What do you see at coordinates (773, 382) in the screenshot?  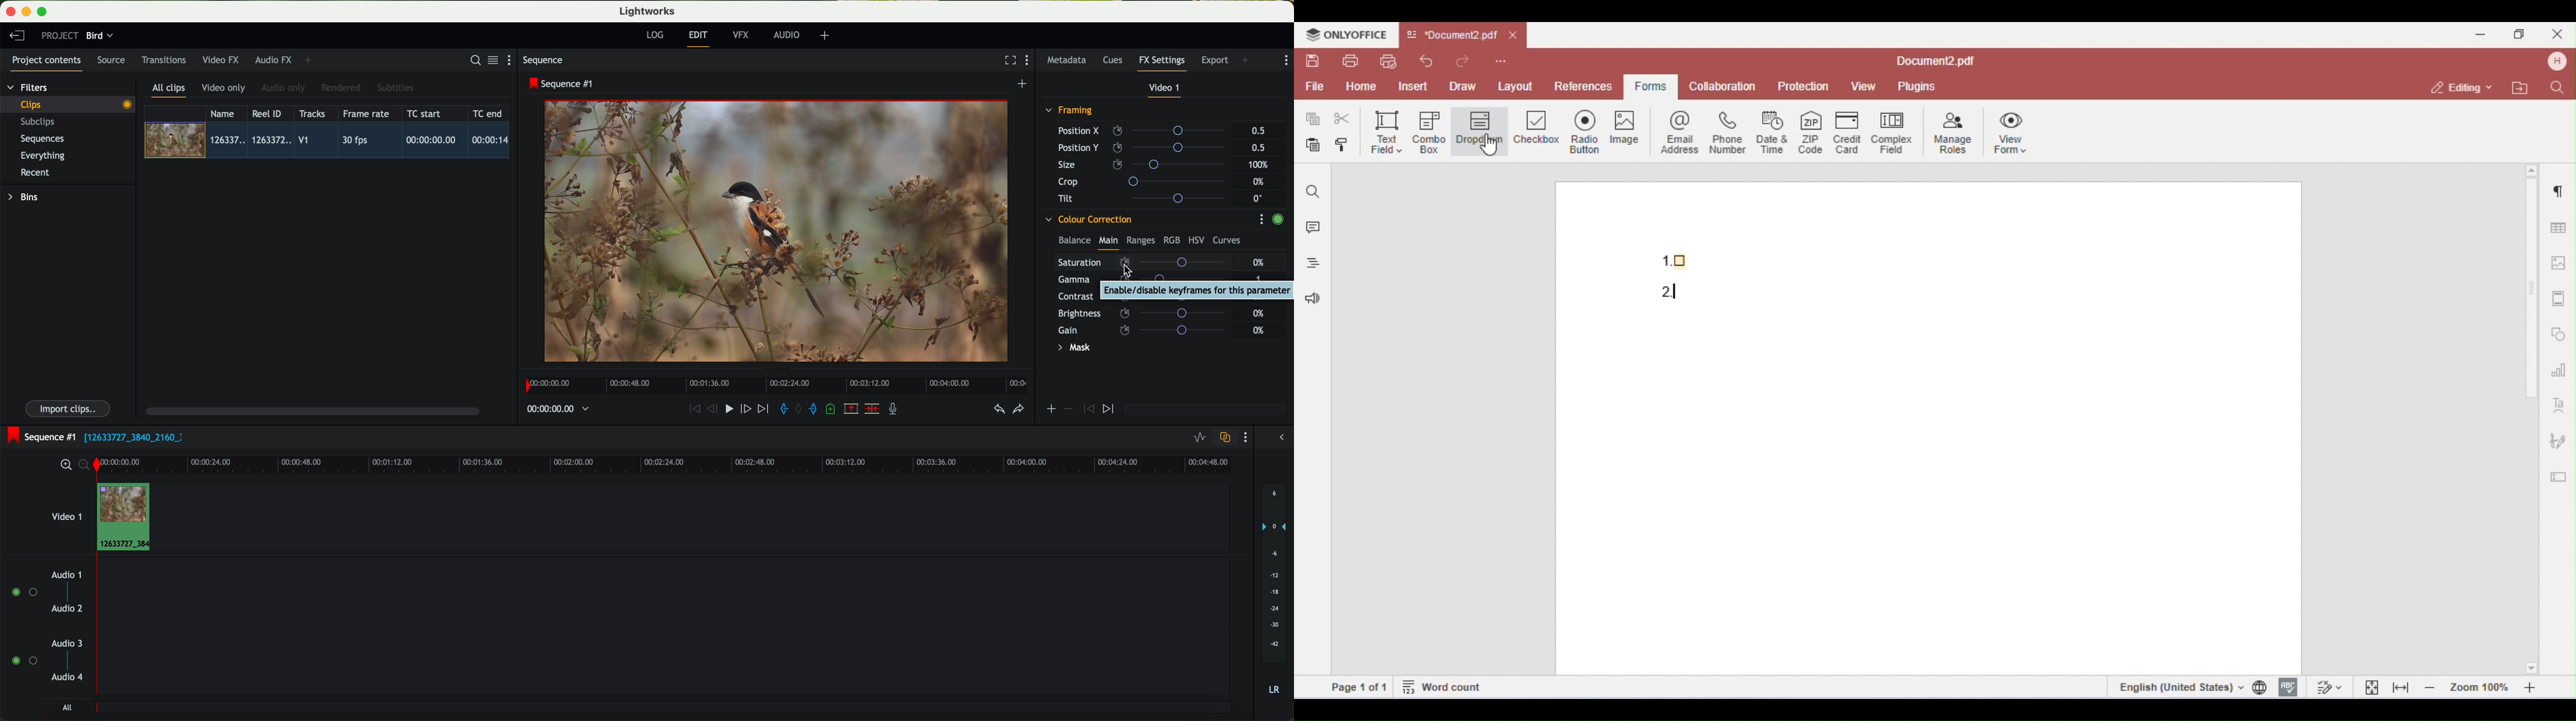 I see `timeline` at bounding box center [773, 382].